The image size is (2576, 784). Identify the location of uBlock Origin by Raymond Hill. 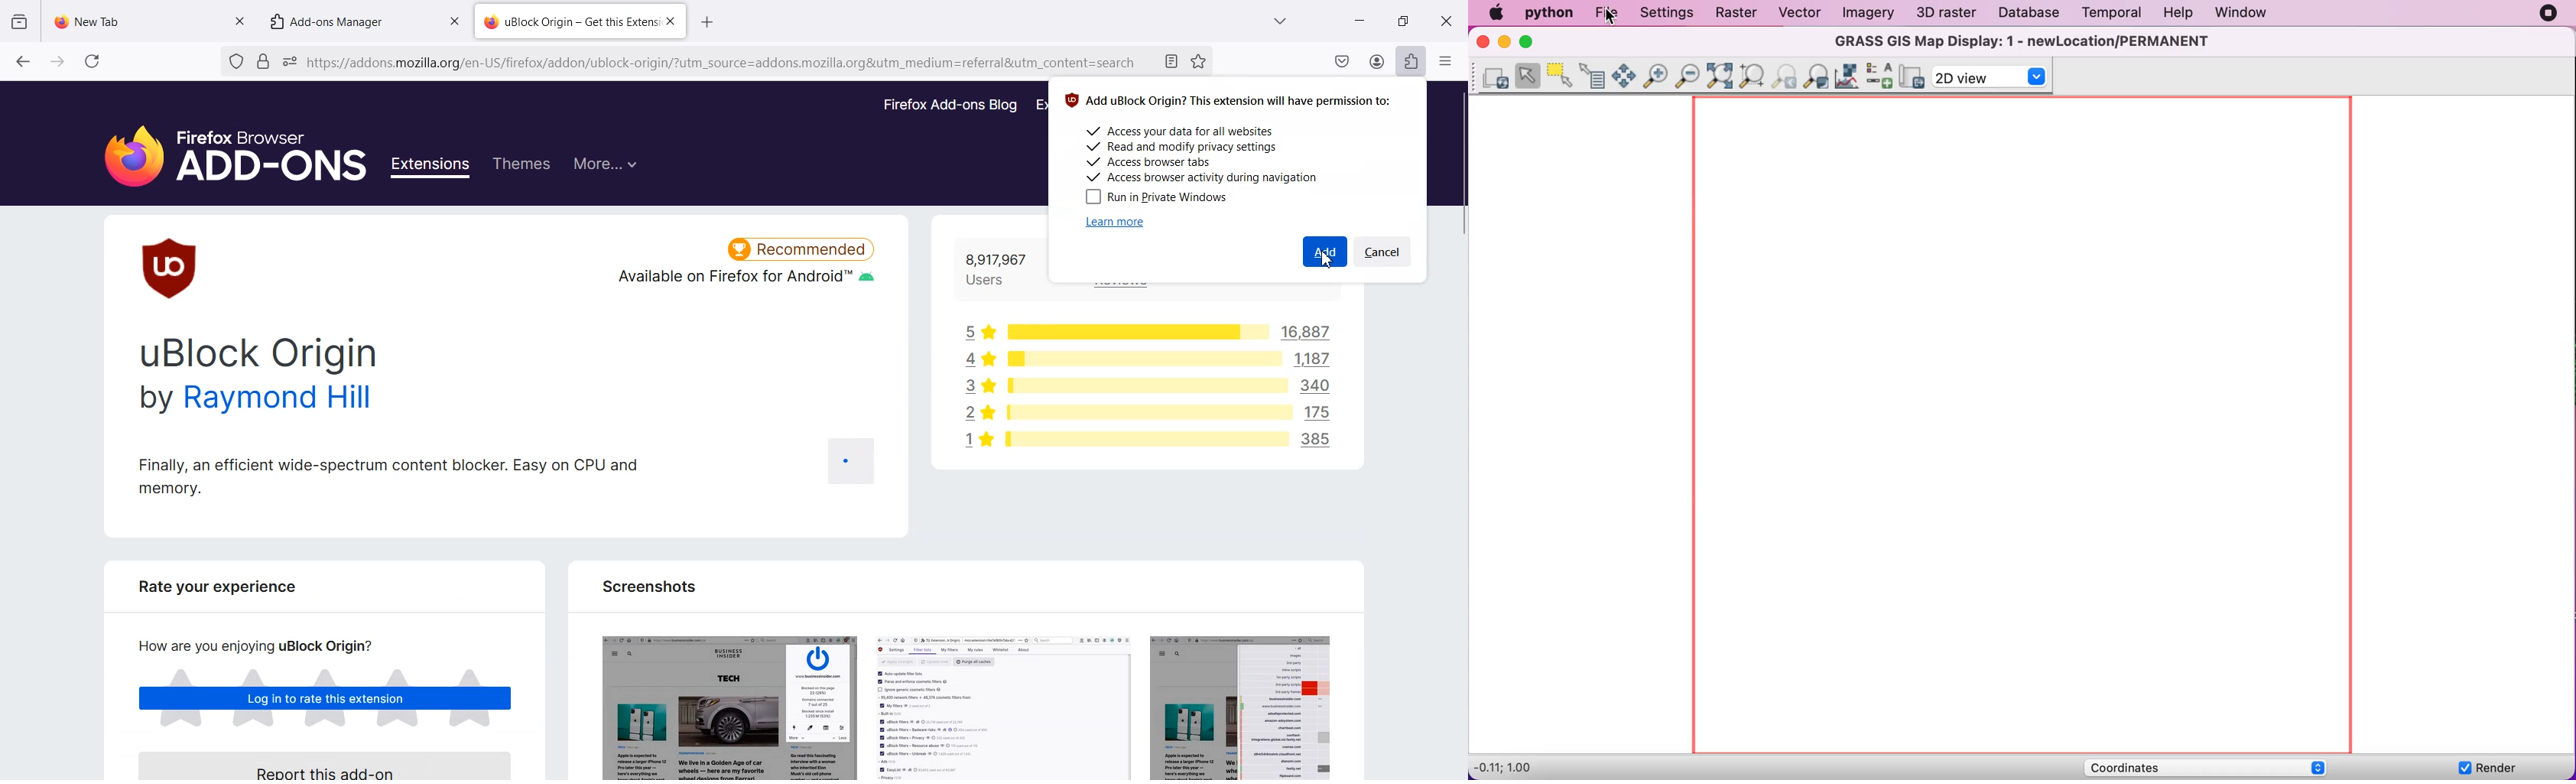
(262, 377).